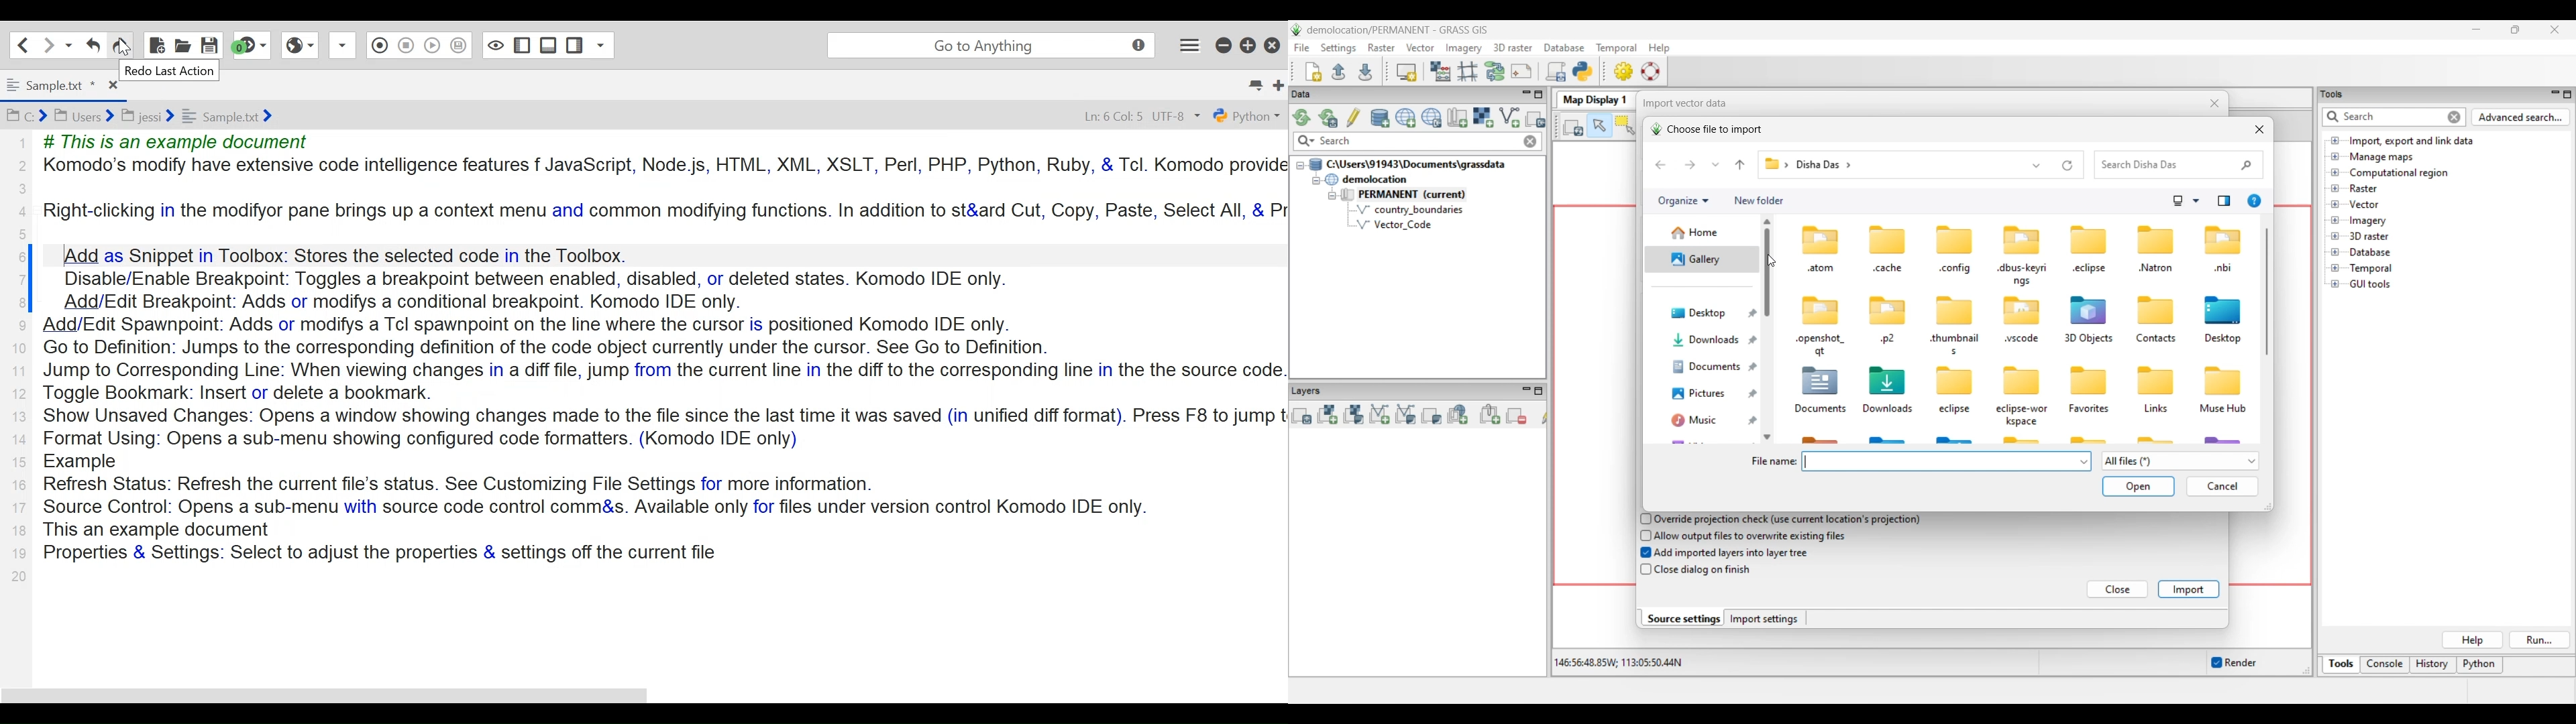  Describe the element at coordinates (1773, 462) in the screenshot. I see `File name:` at that location.